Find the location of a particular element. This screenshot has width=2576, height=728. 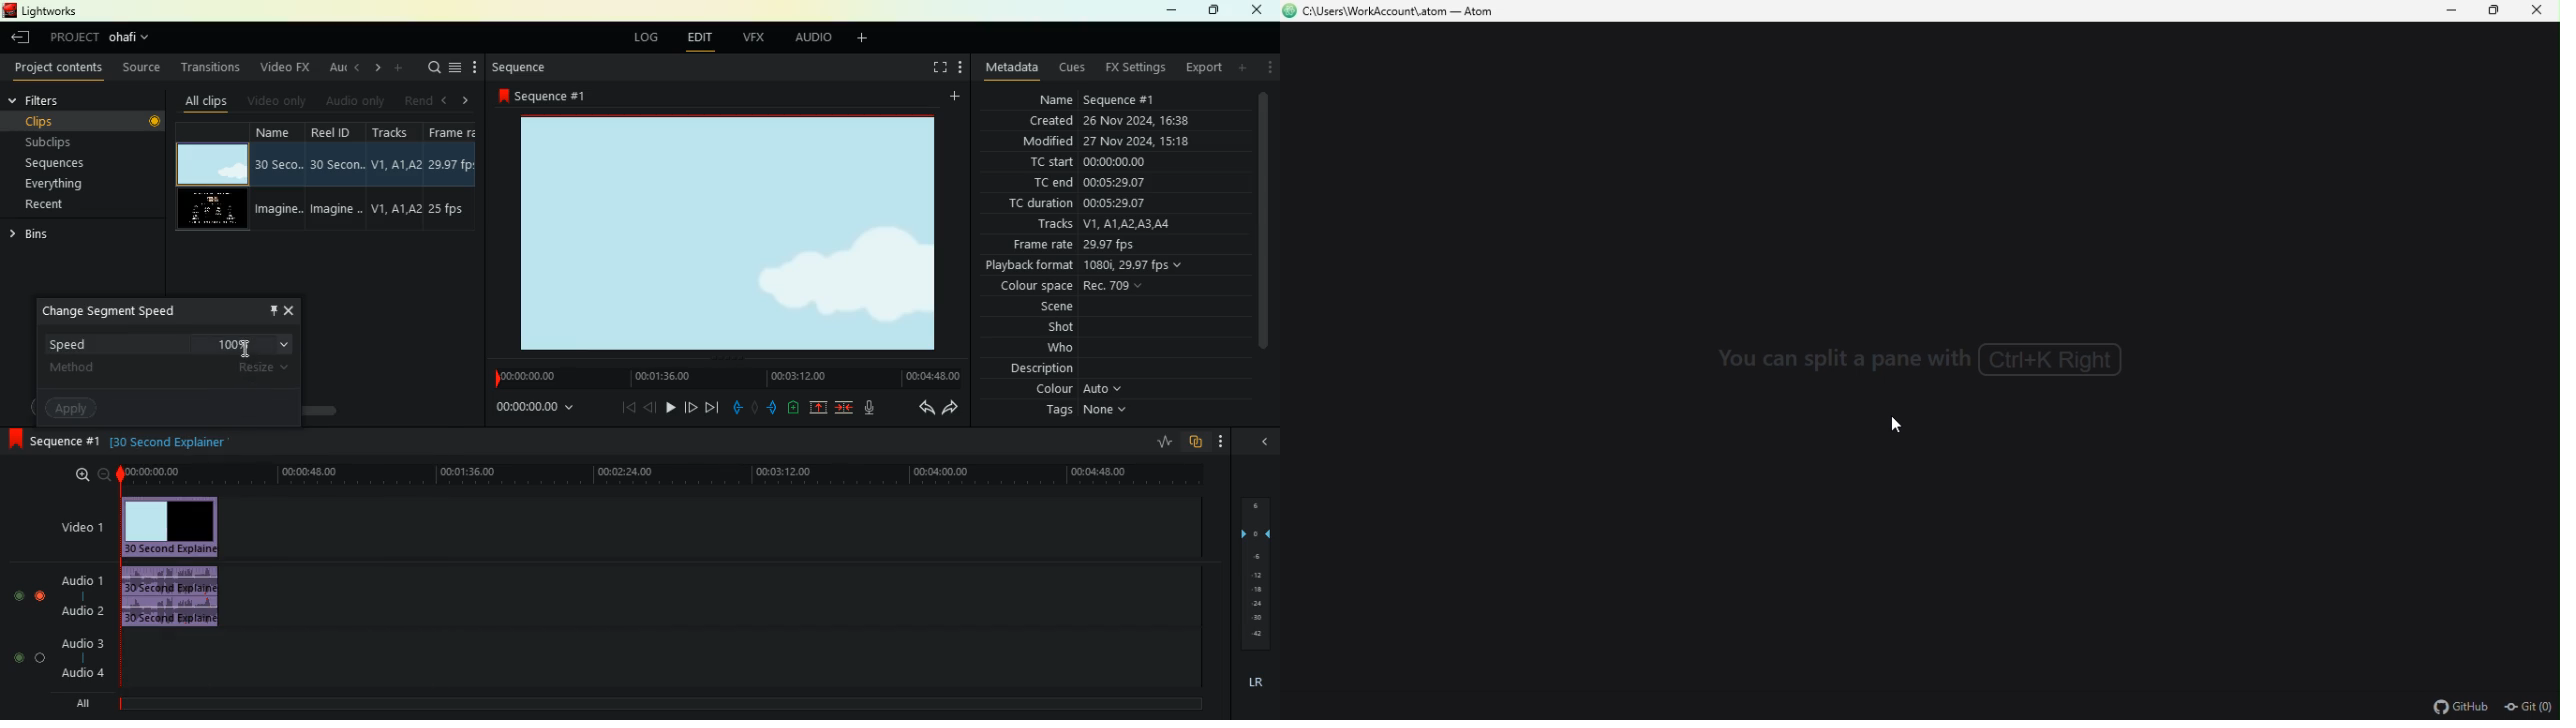

time is located at coordinates (527, 408).